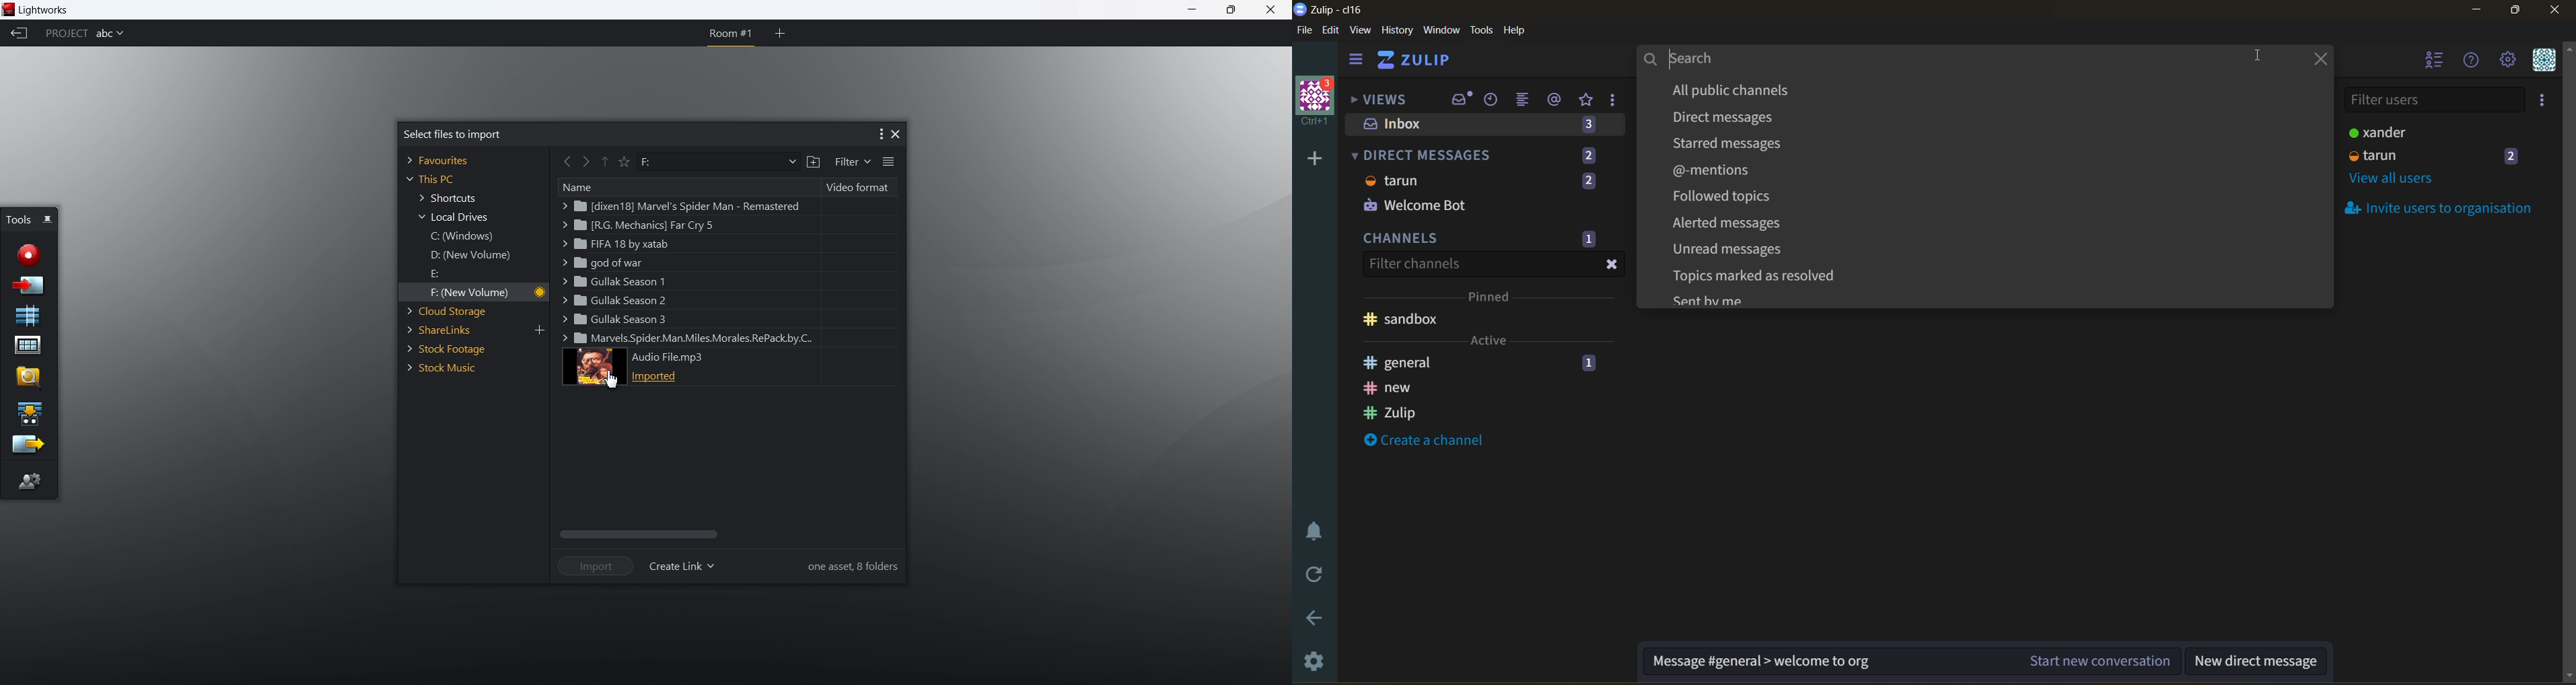 The height and width of the screenshot is (700, 2576). What do you see at coordinates (450, 349) in the screenshot?
I see `stock footage` at bounding box center [450, 349].